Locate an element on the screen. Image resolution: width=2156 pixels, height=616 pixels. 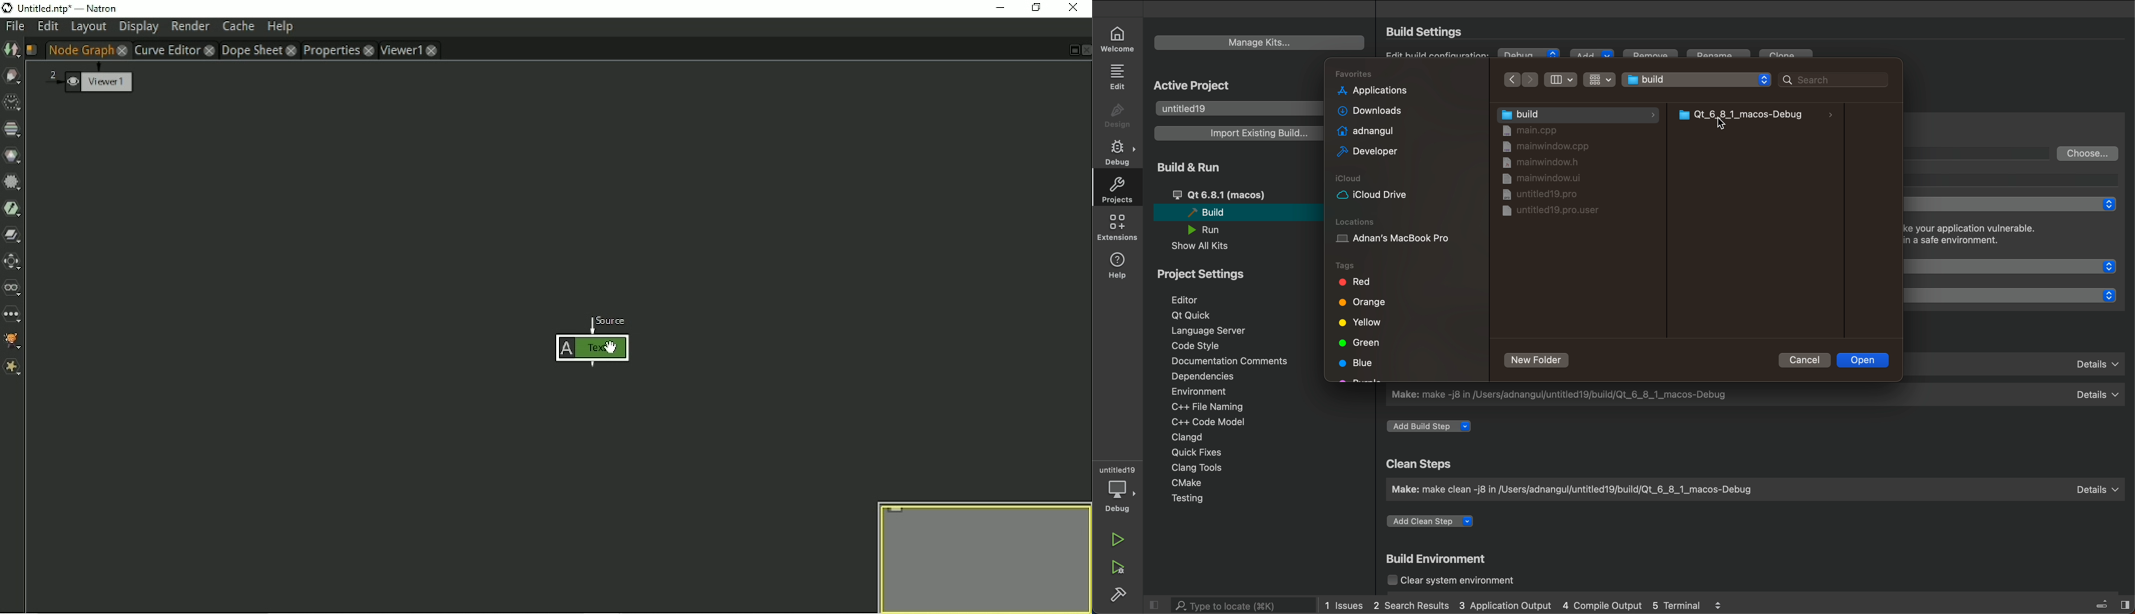
Untitled  is located at coordinates (1697, 78).